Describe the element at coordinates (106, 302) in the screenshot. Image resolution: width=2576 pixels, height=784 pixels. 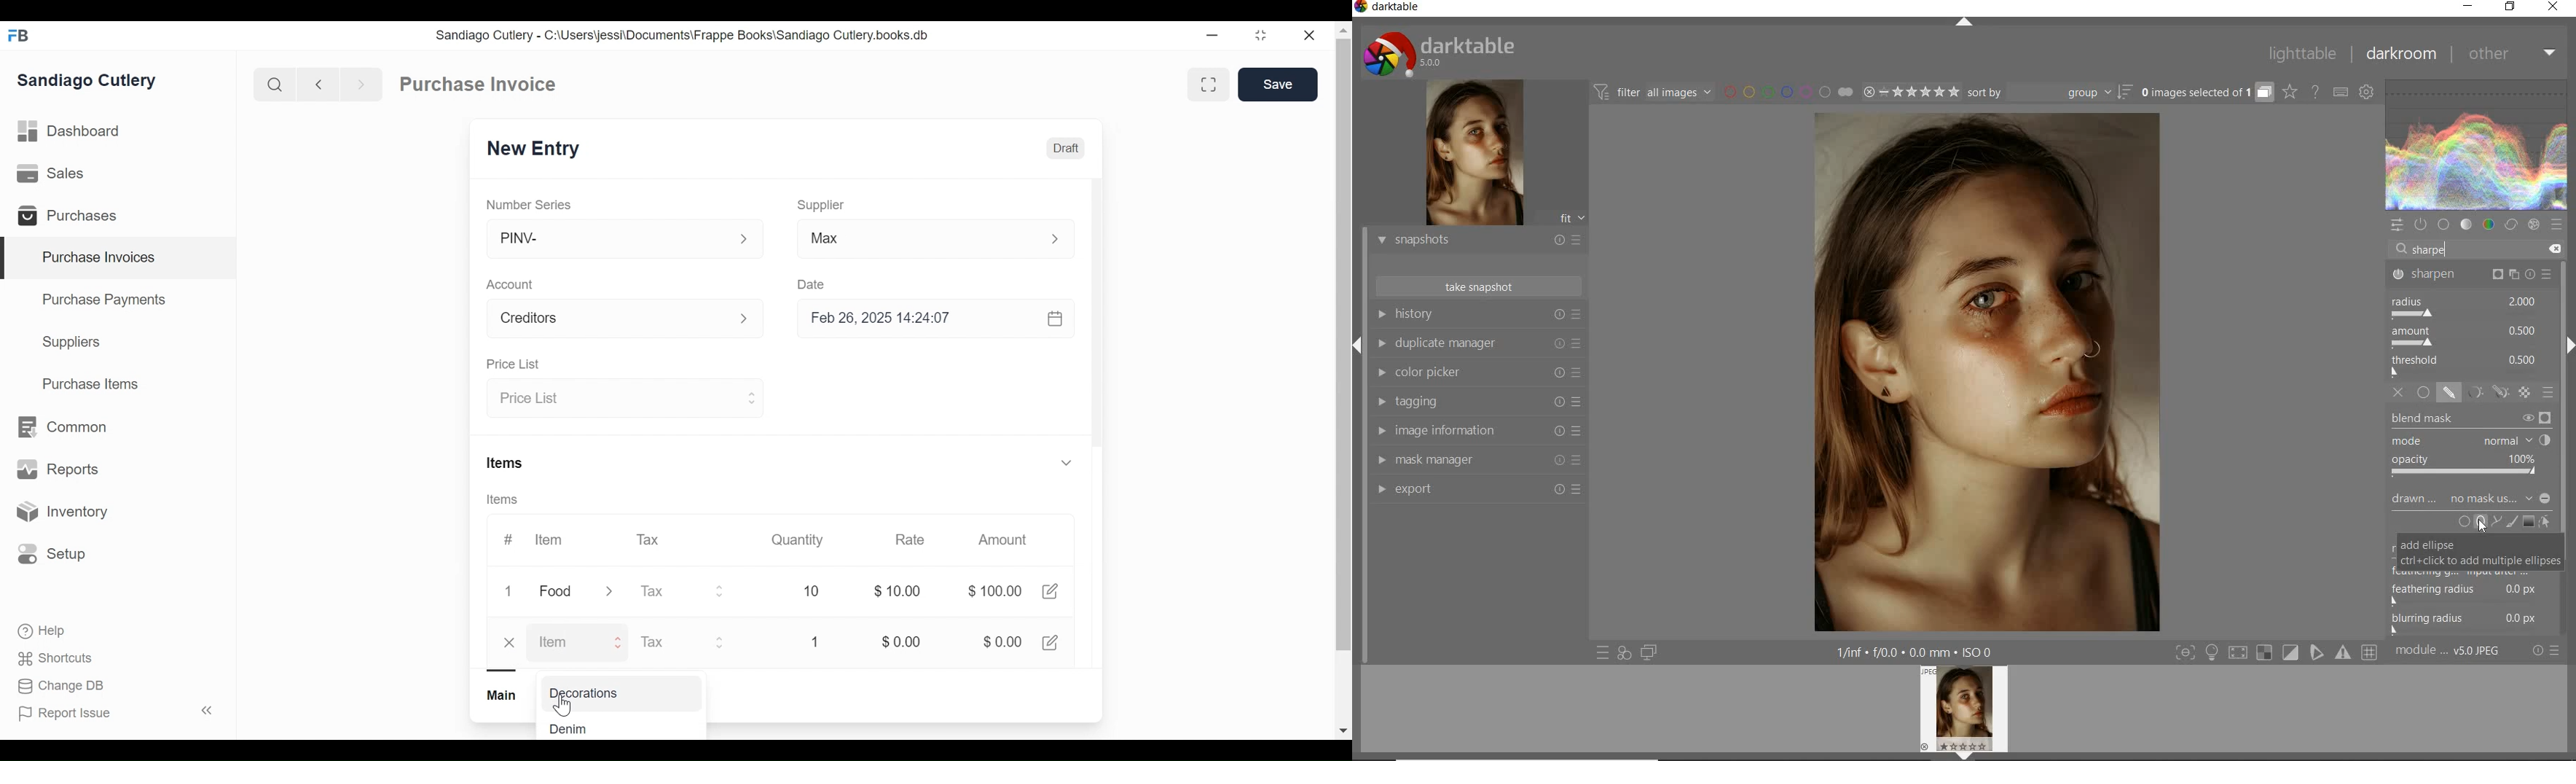
I see `Purchase Payments` at that location.